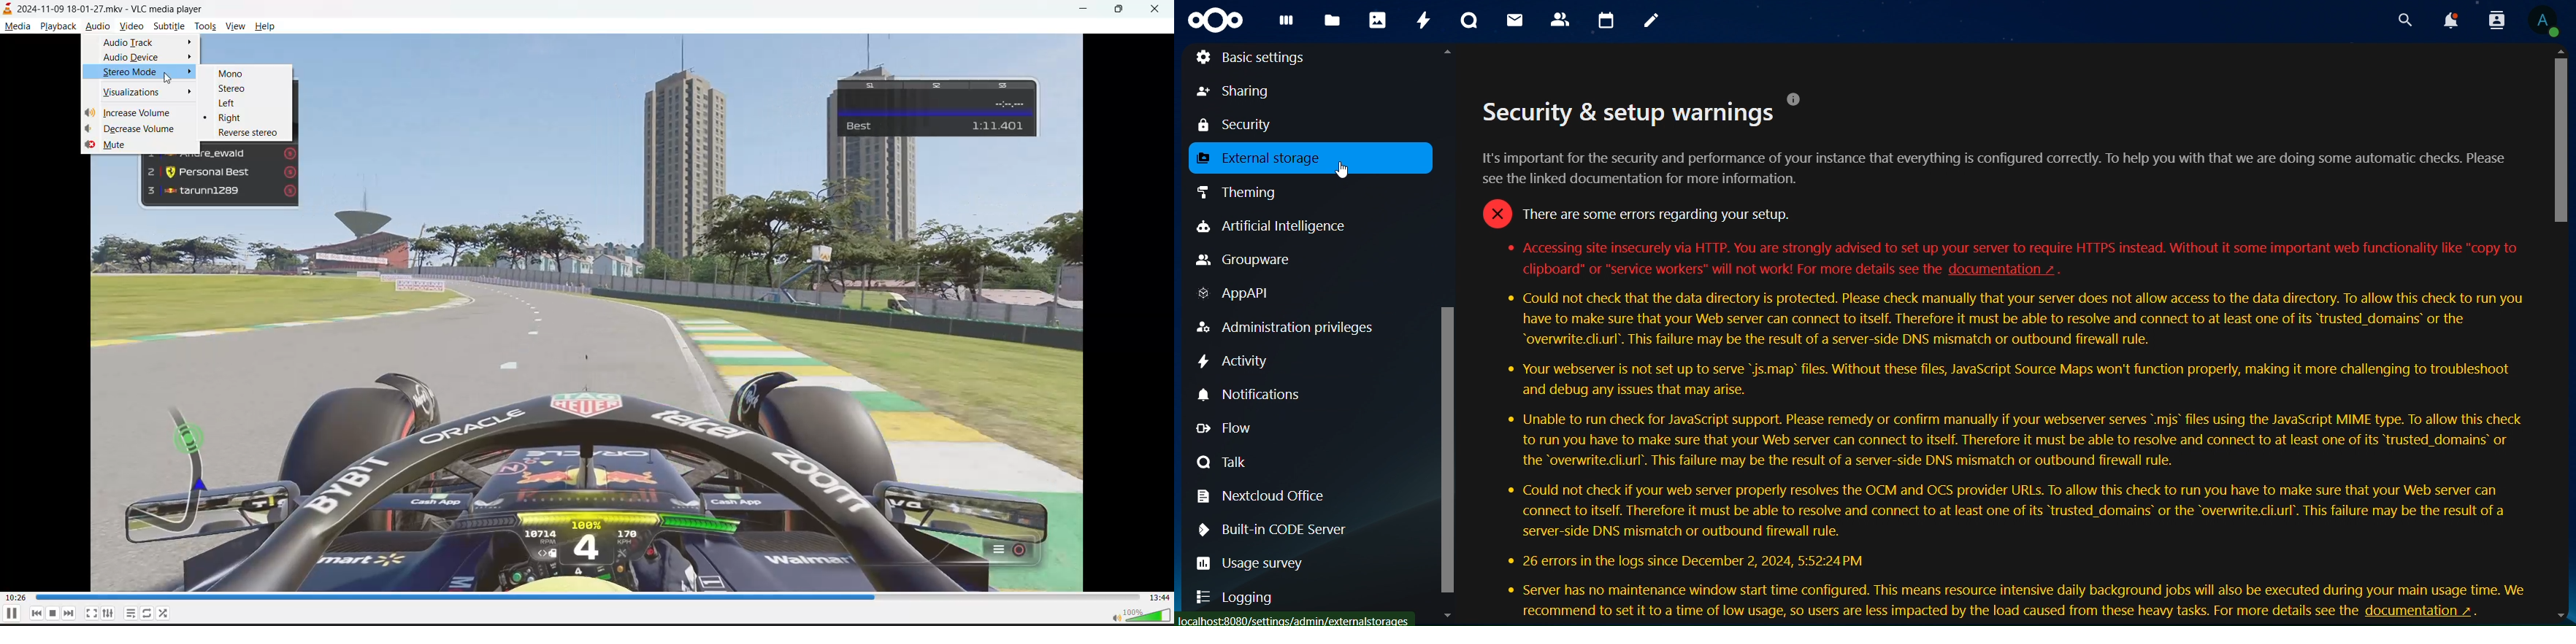 The height and width of the screenshot is (644, 2576). I want to click on 00:26, so click(15, 597).